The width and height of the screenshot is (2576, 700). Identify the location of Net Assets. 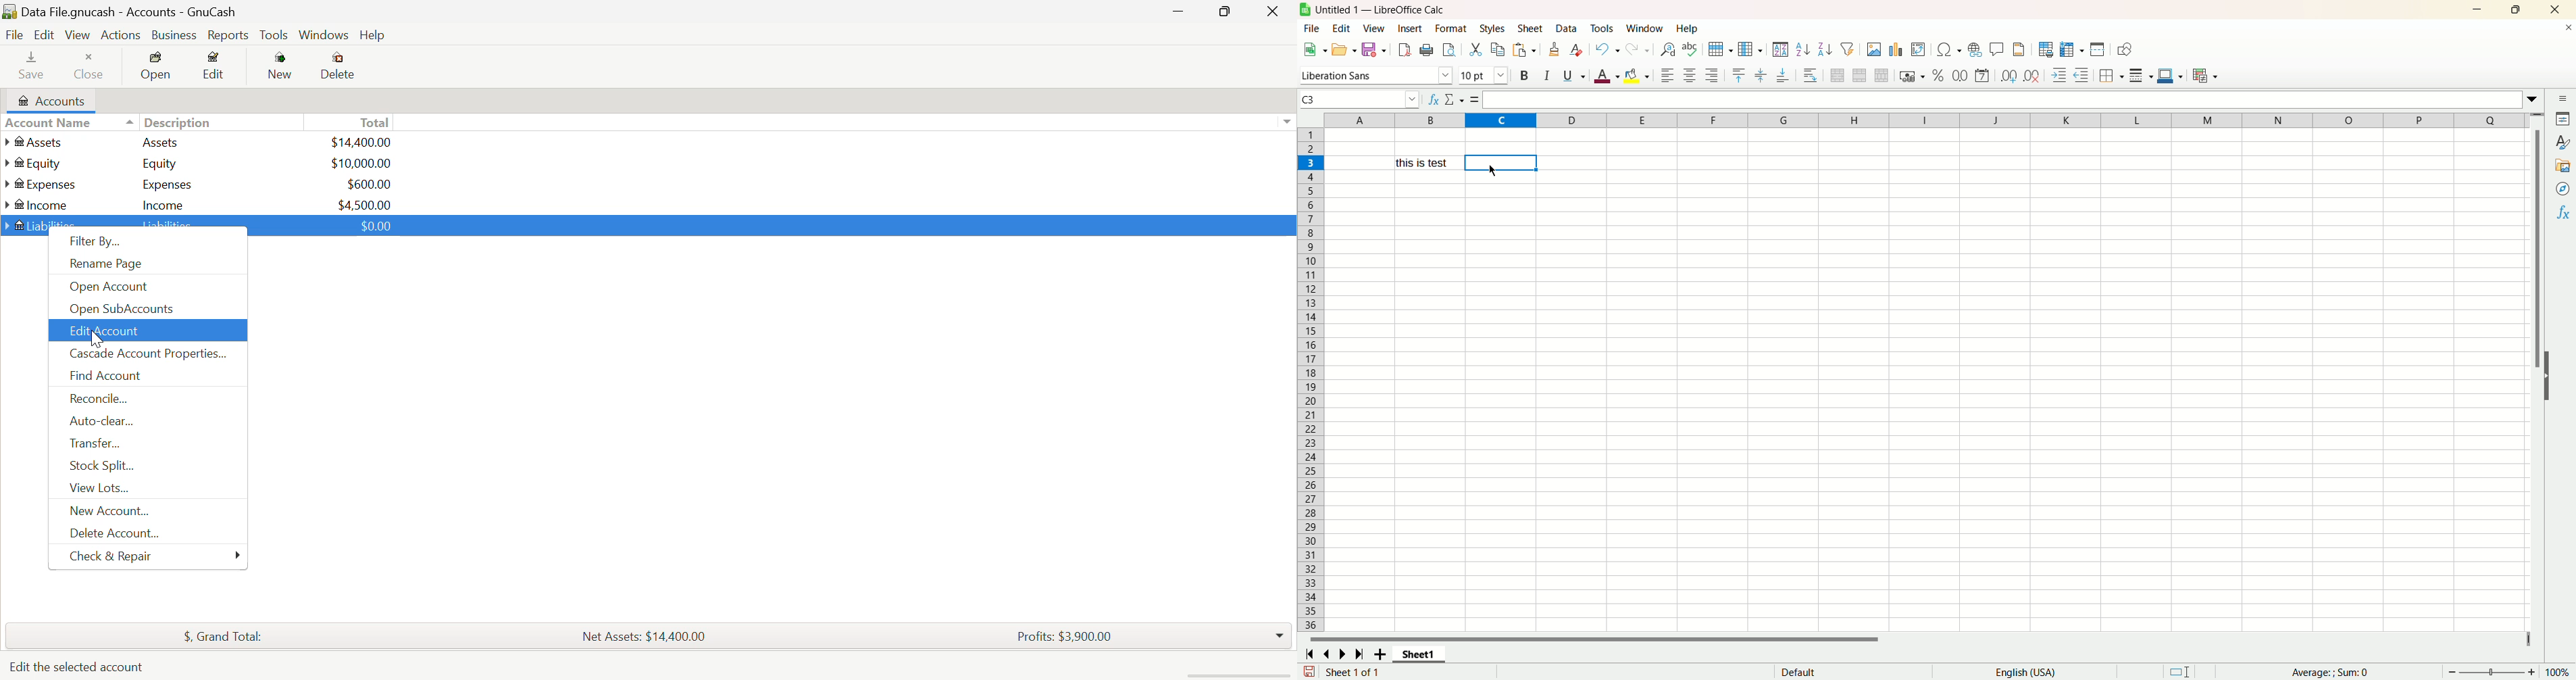
(647, 636).